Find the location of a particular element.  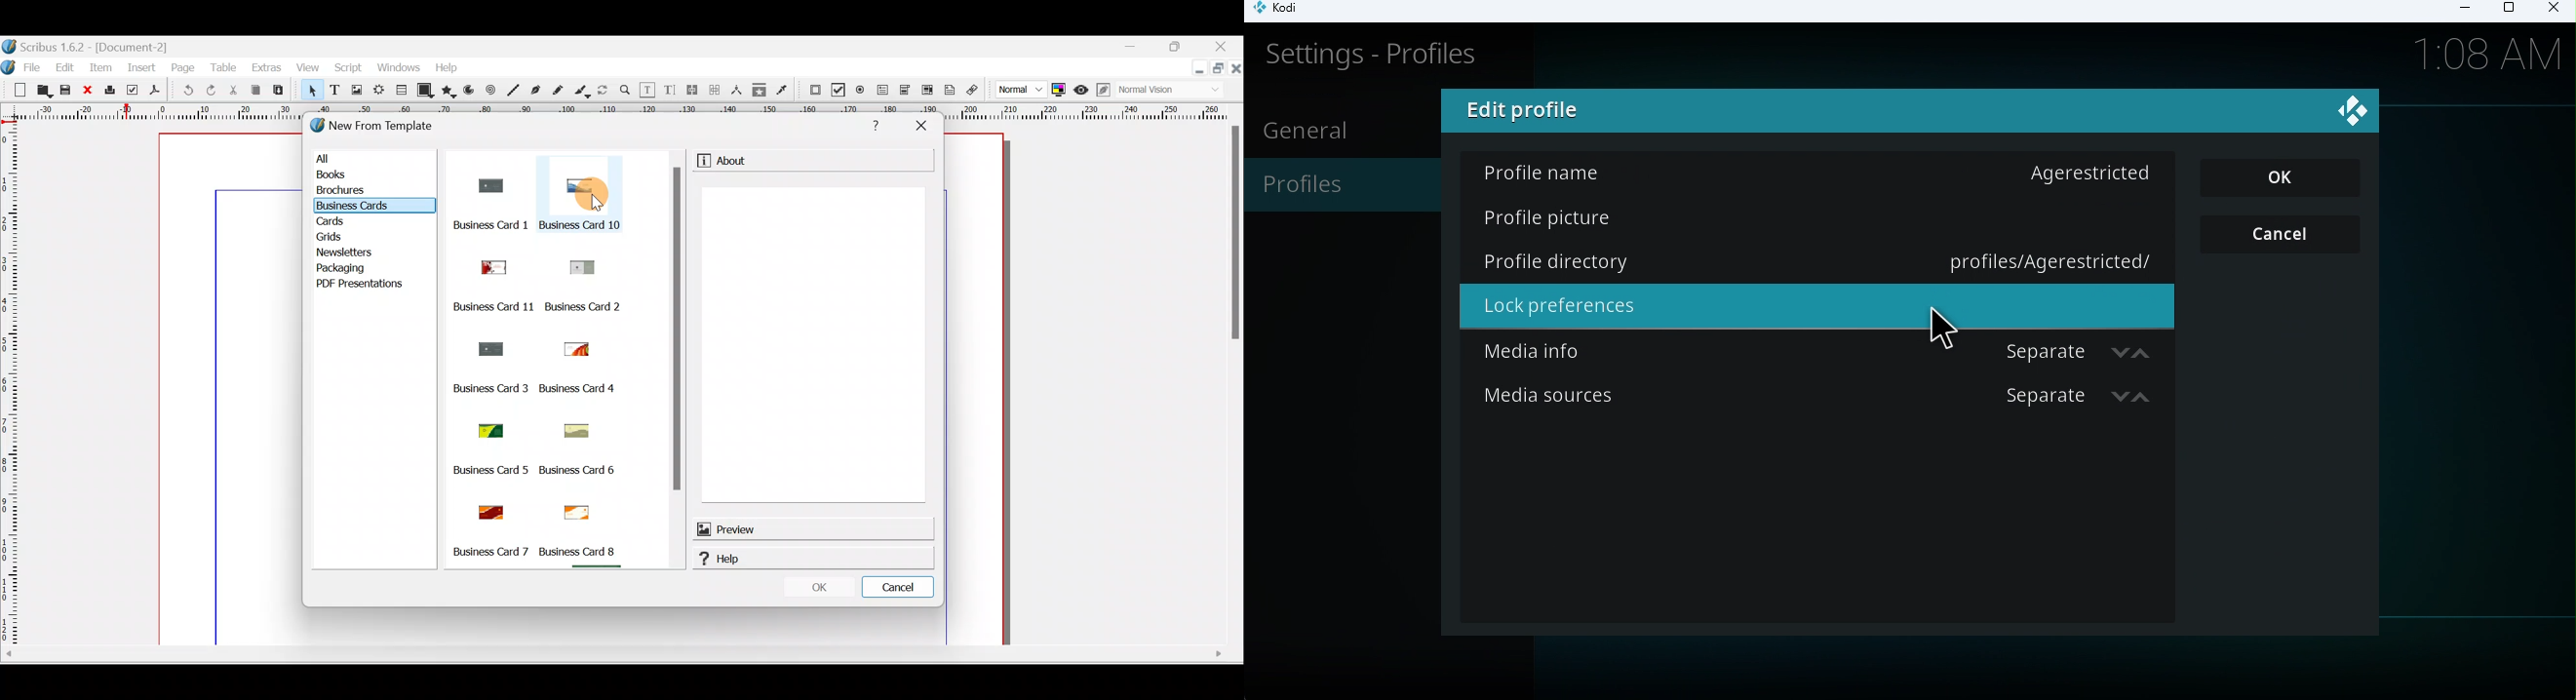

Business card 6 is located at coordinates (590, 469).